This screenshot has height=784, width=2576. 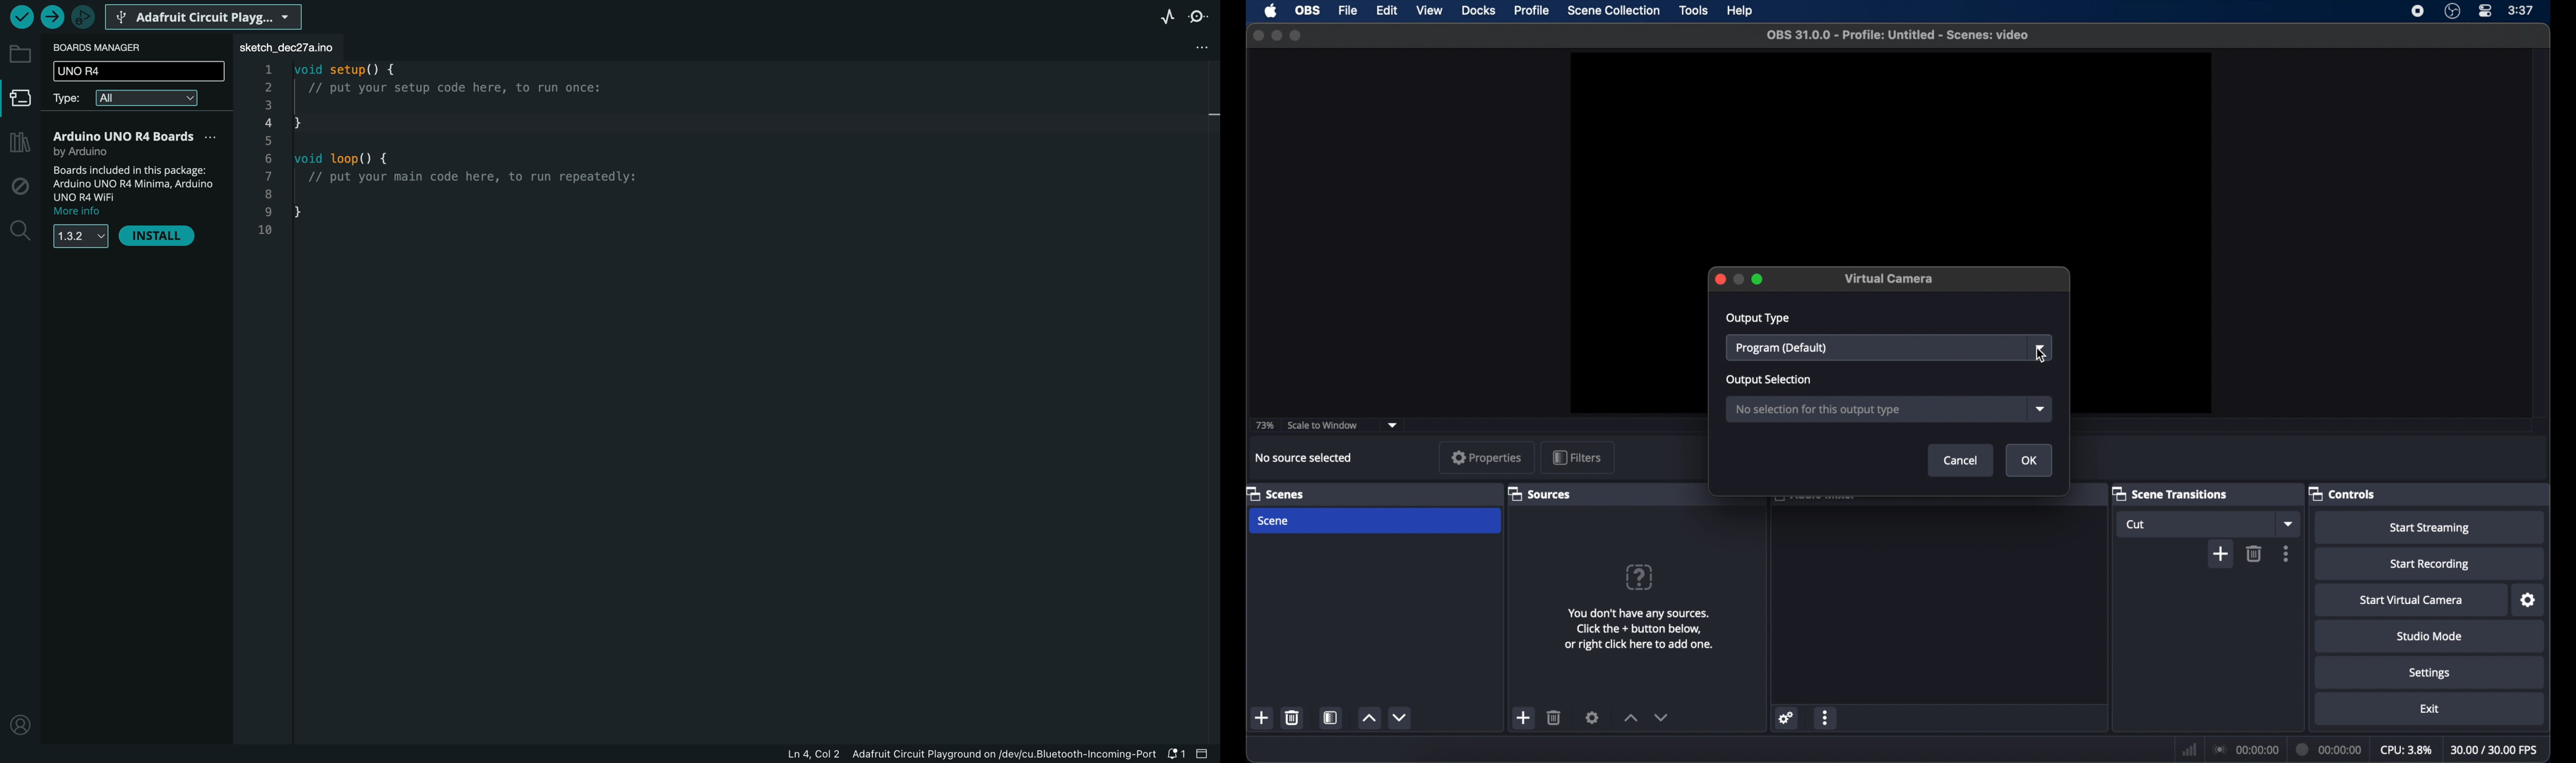 What do you see at coordinates (2431, 637) in the screenshot?
I see `studio mode` at bounding box center [2431, 637].